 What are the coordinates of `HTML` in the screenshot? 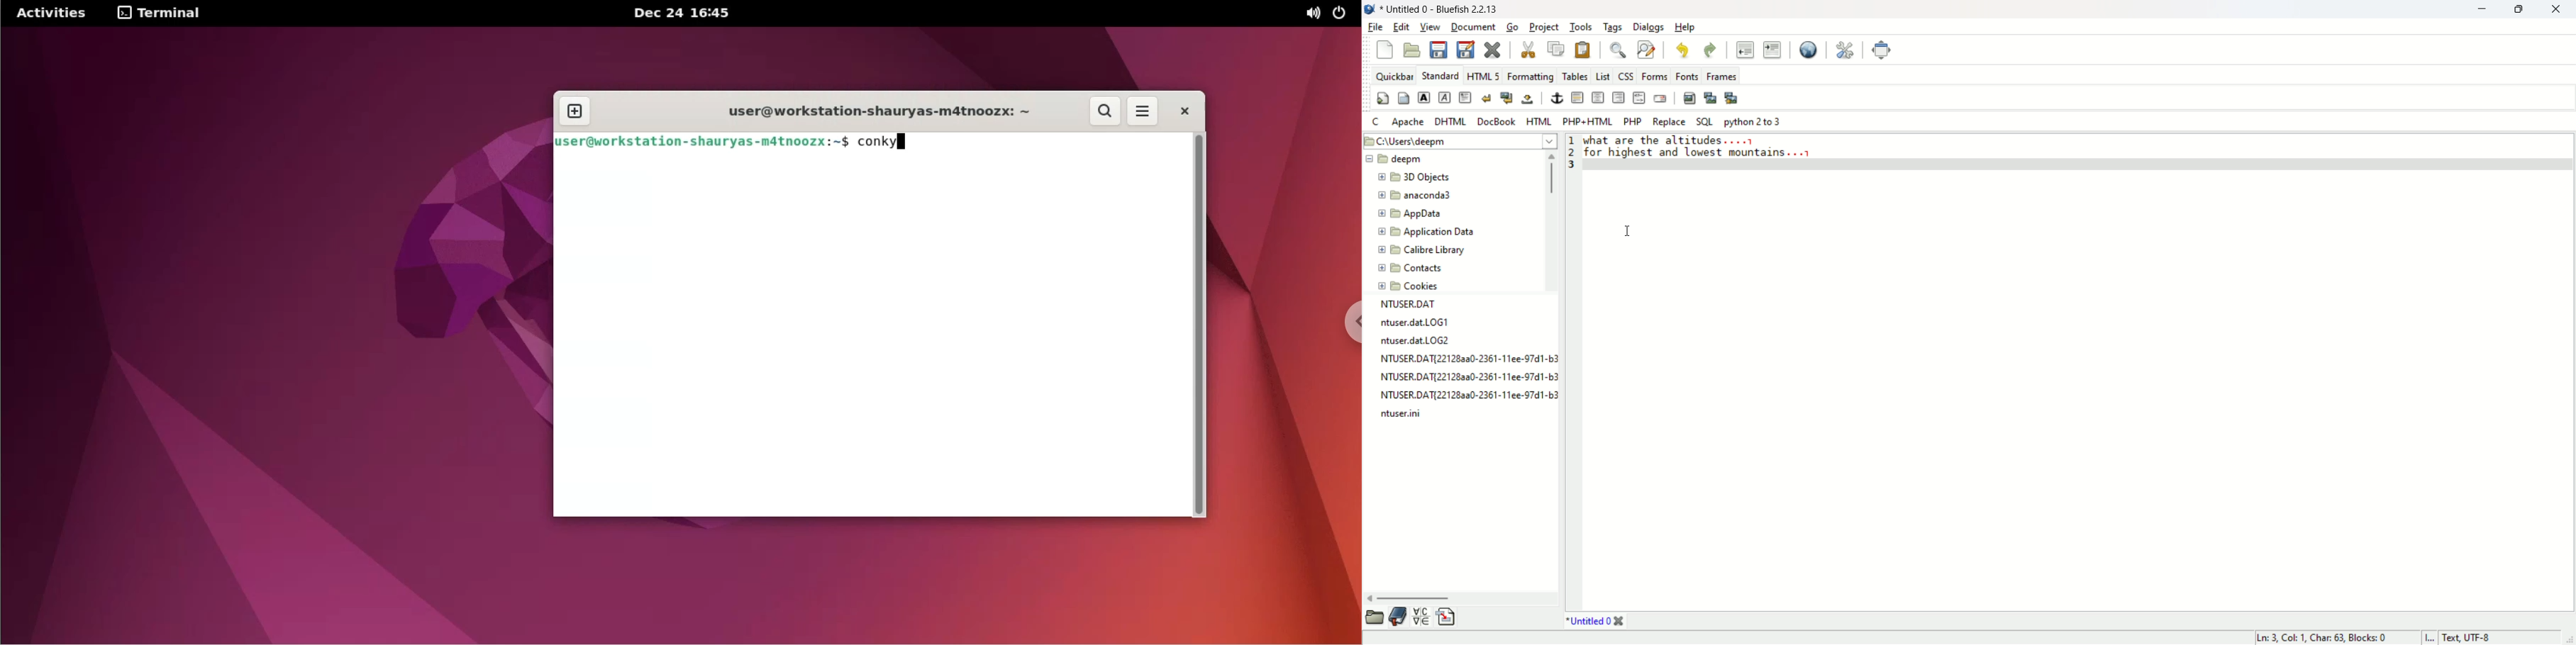 It's located at (1540, 121).